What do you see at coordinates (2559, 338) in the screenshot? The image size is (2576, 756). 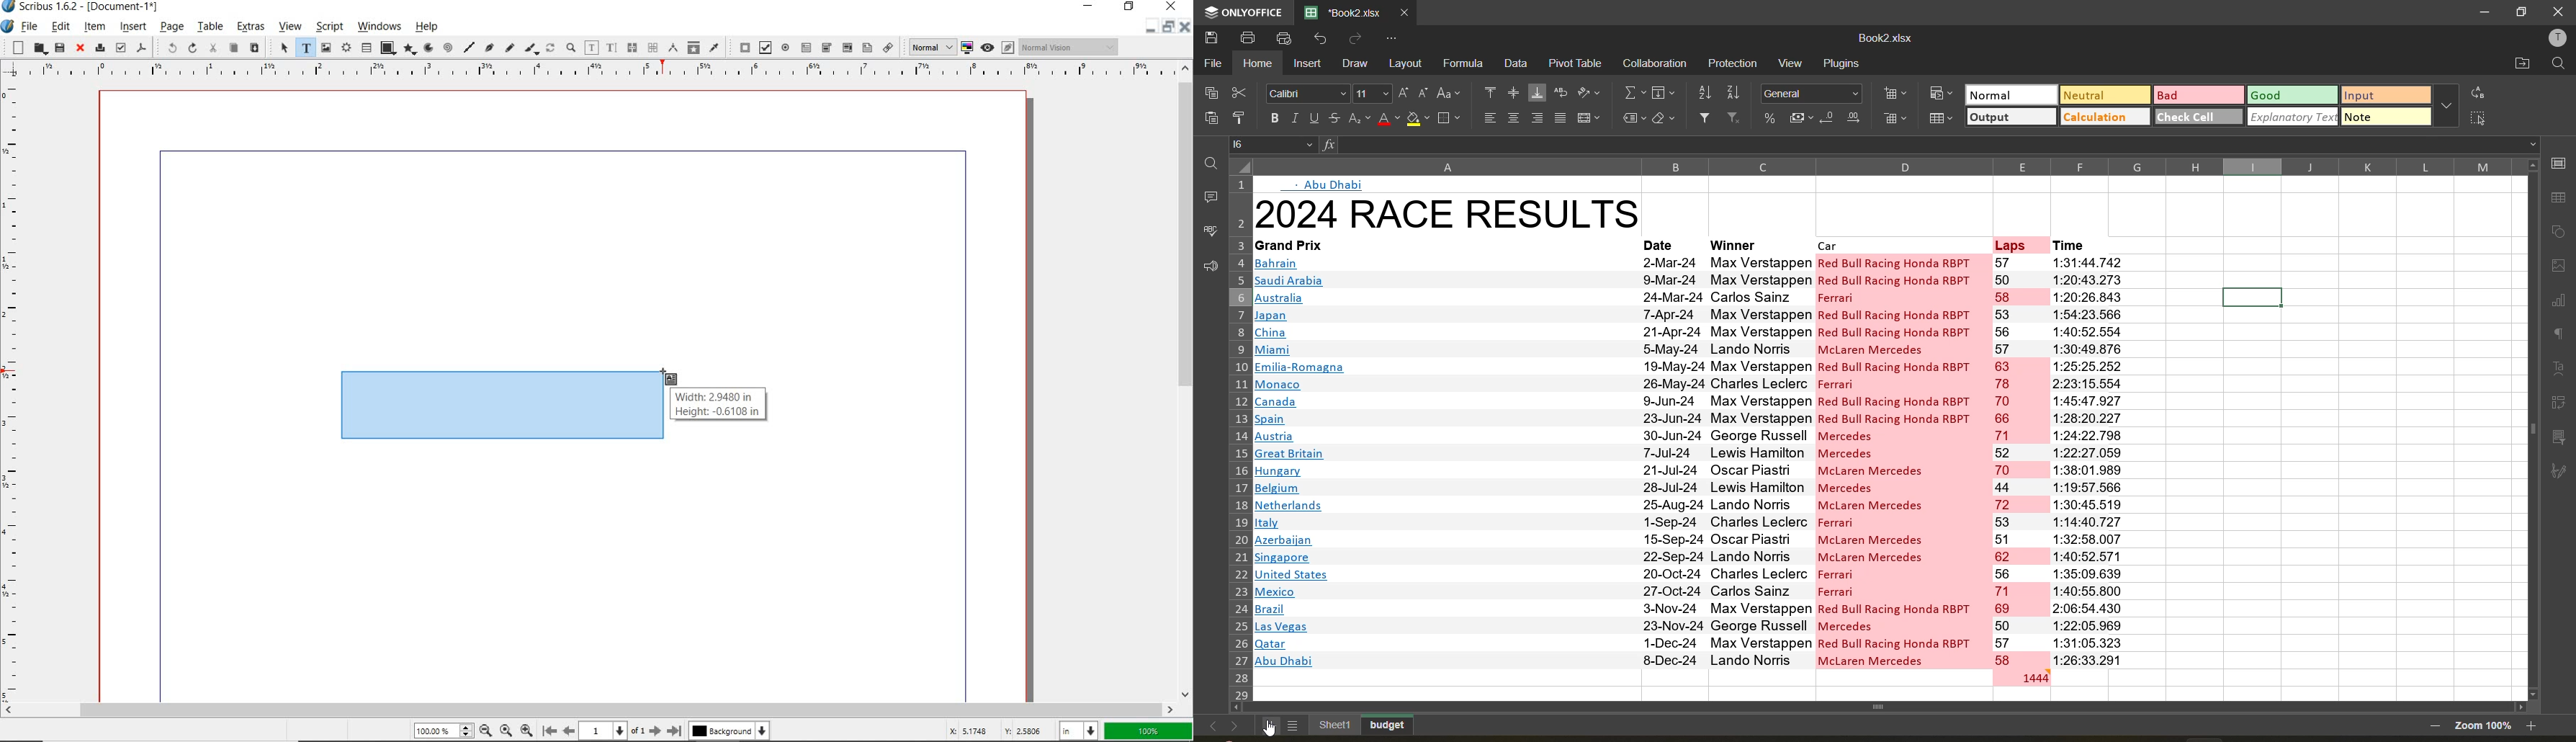 I see `paragraph` at bounding box center [2559, 338].